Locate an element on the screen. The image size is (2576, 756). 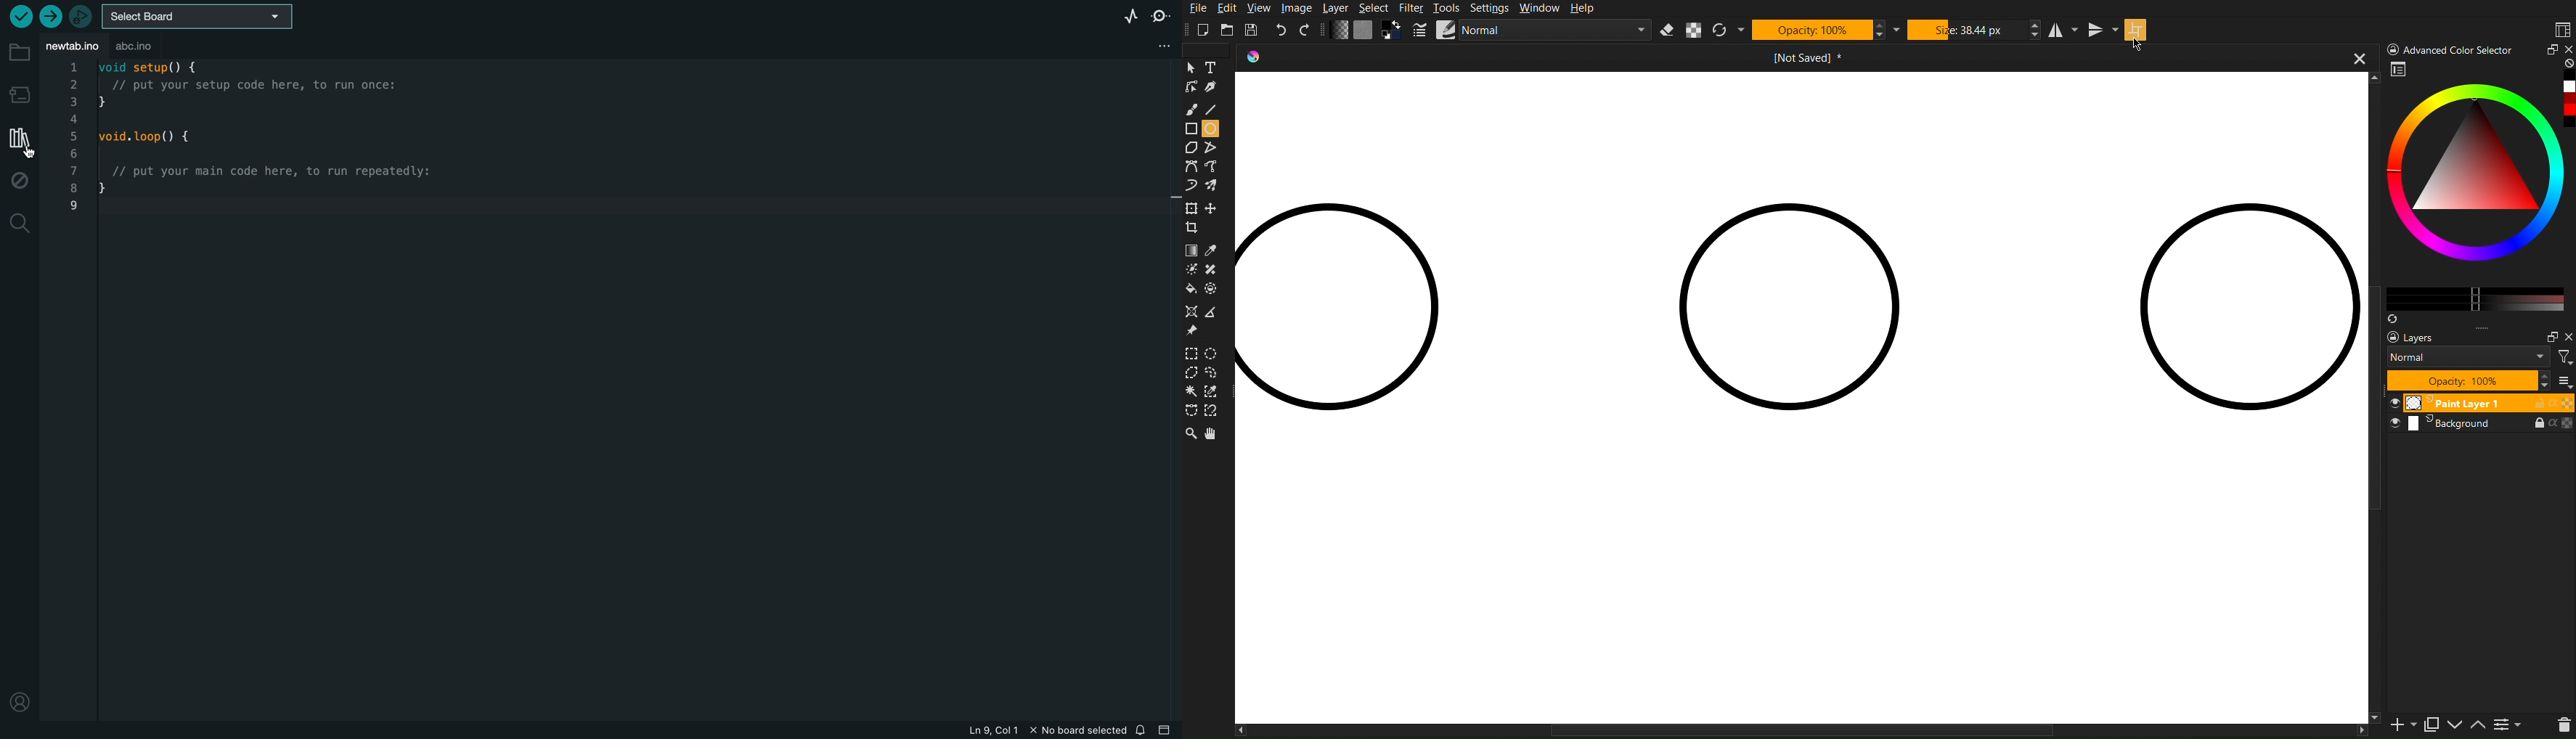
Zoom  is located at coordinates (1192, 433).